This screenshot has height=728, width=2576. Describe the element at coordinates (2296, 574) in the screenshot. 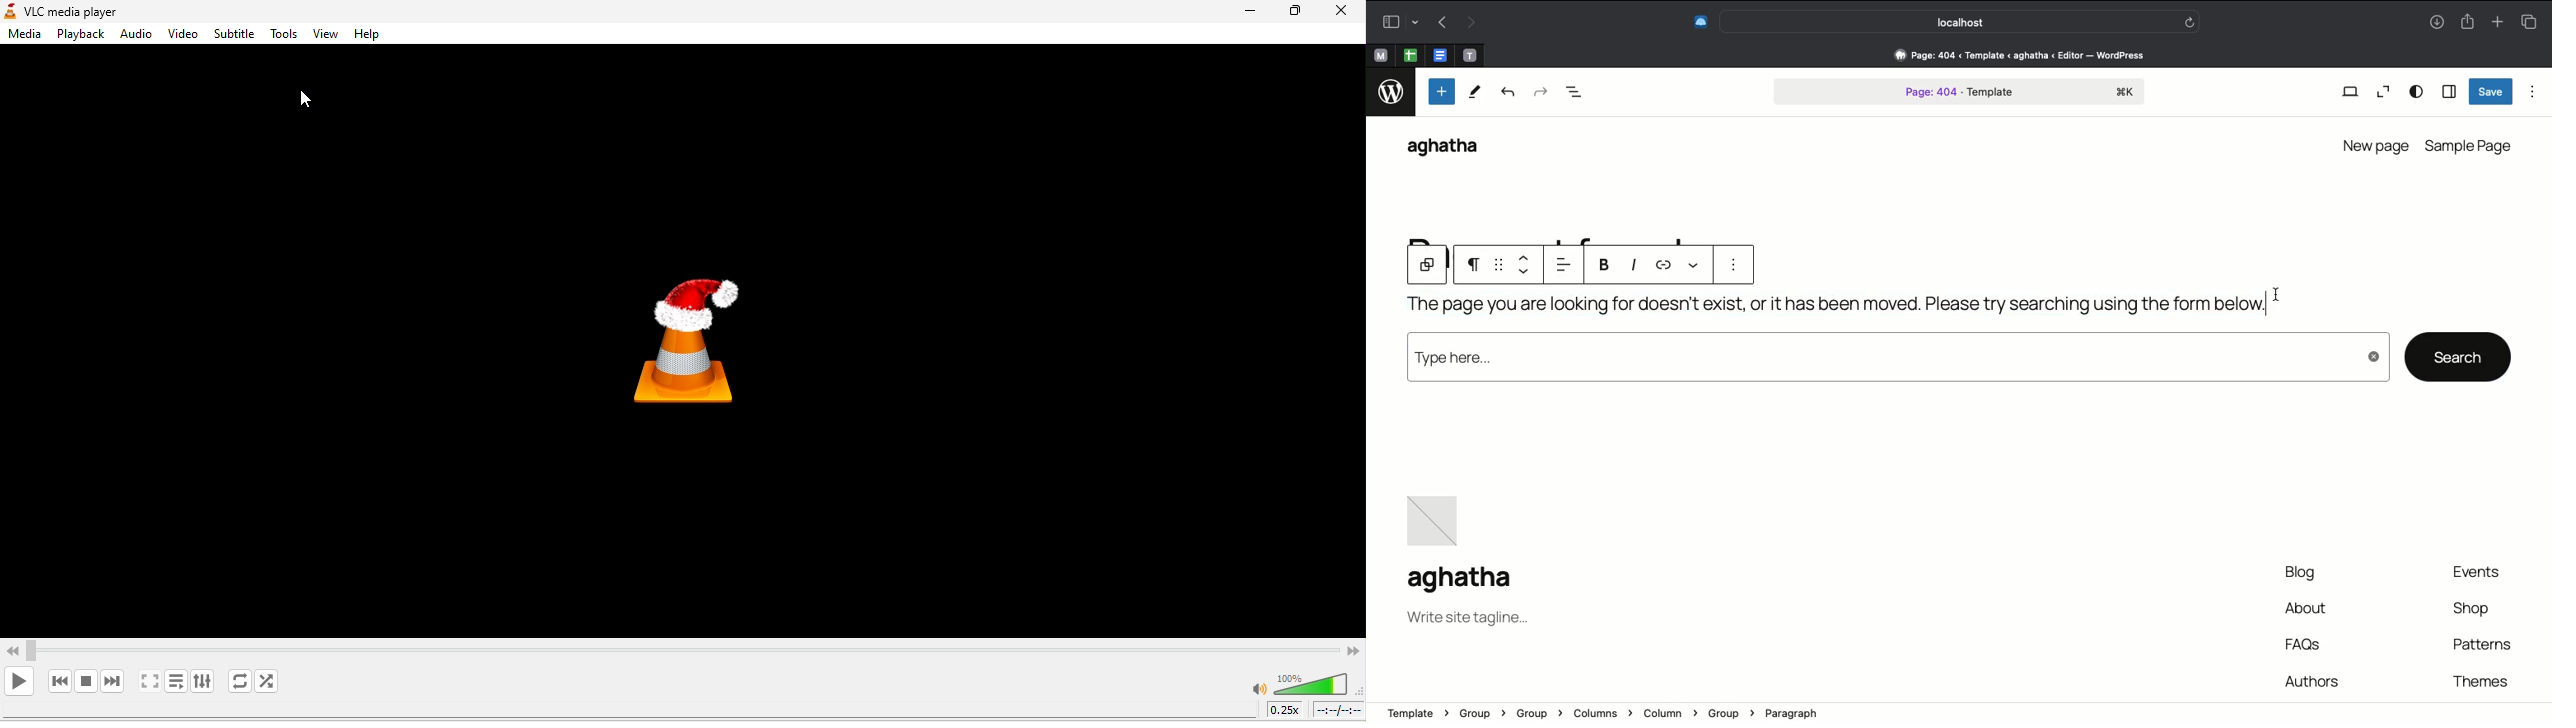

I see `Blog` at that location.